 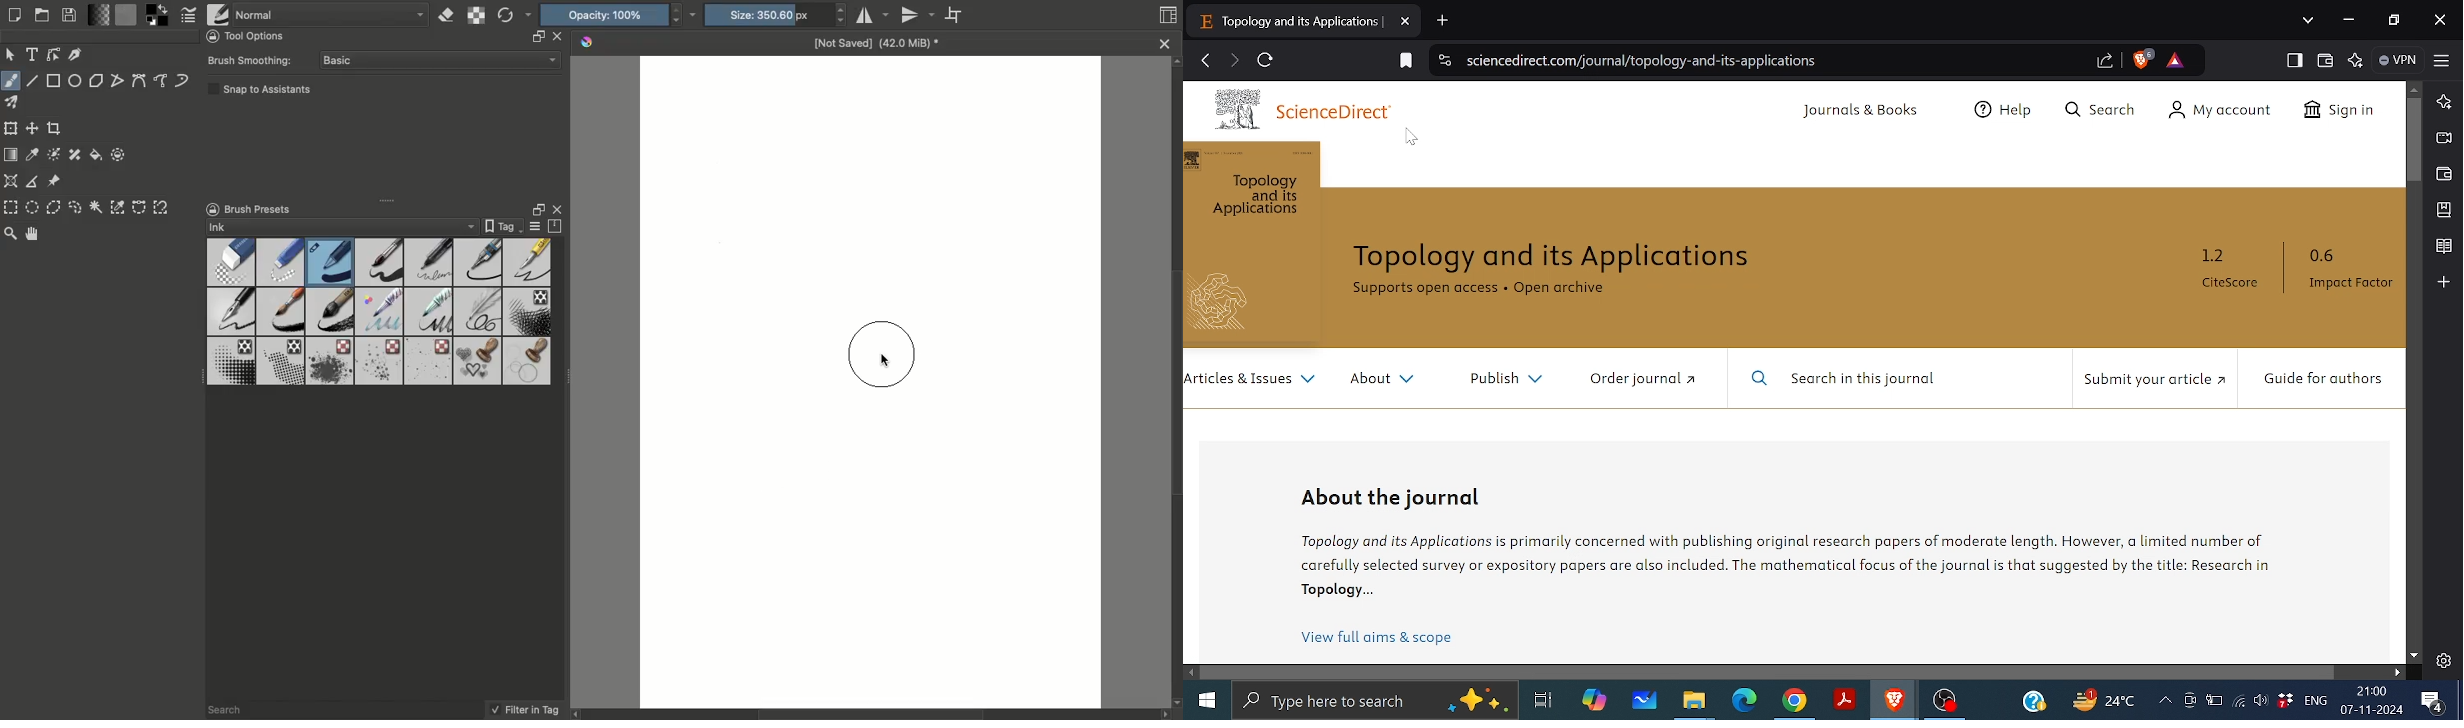 I want to click on , so click(x=2163, y=702).